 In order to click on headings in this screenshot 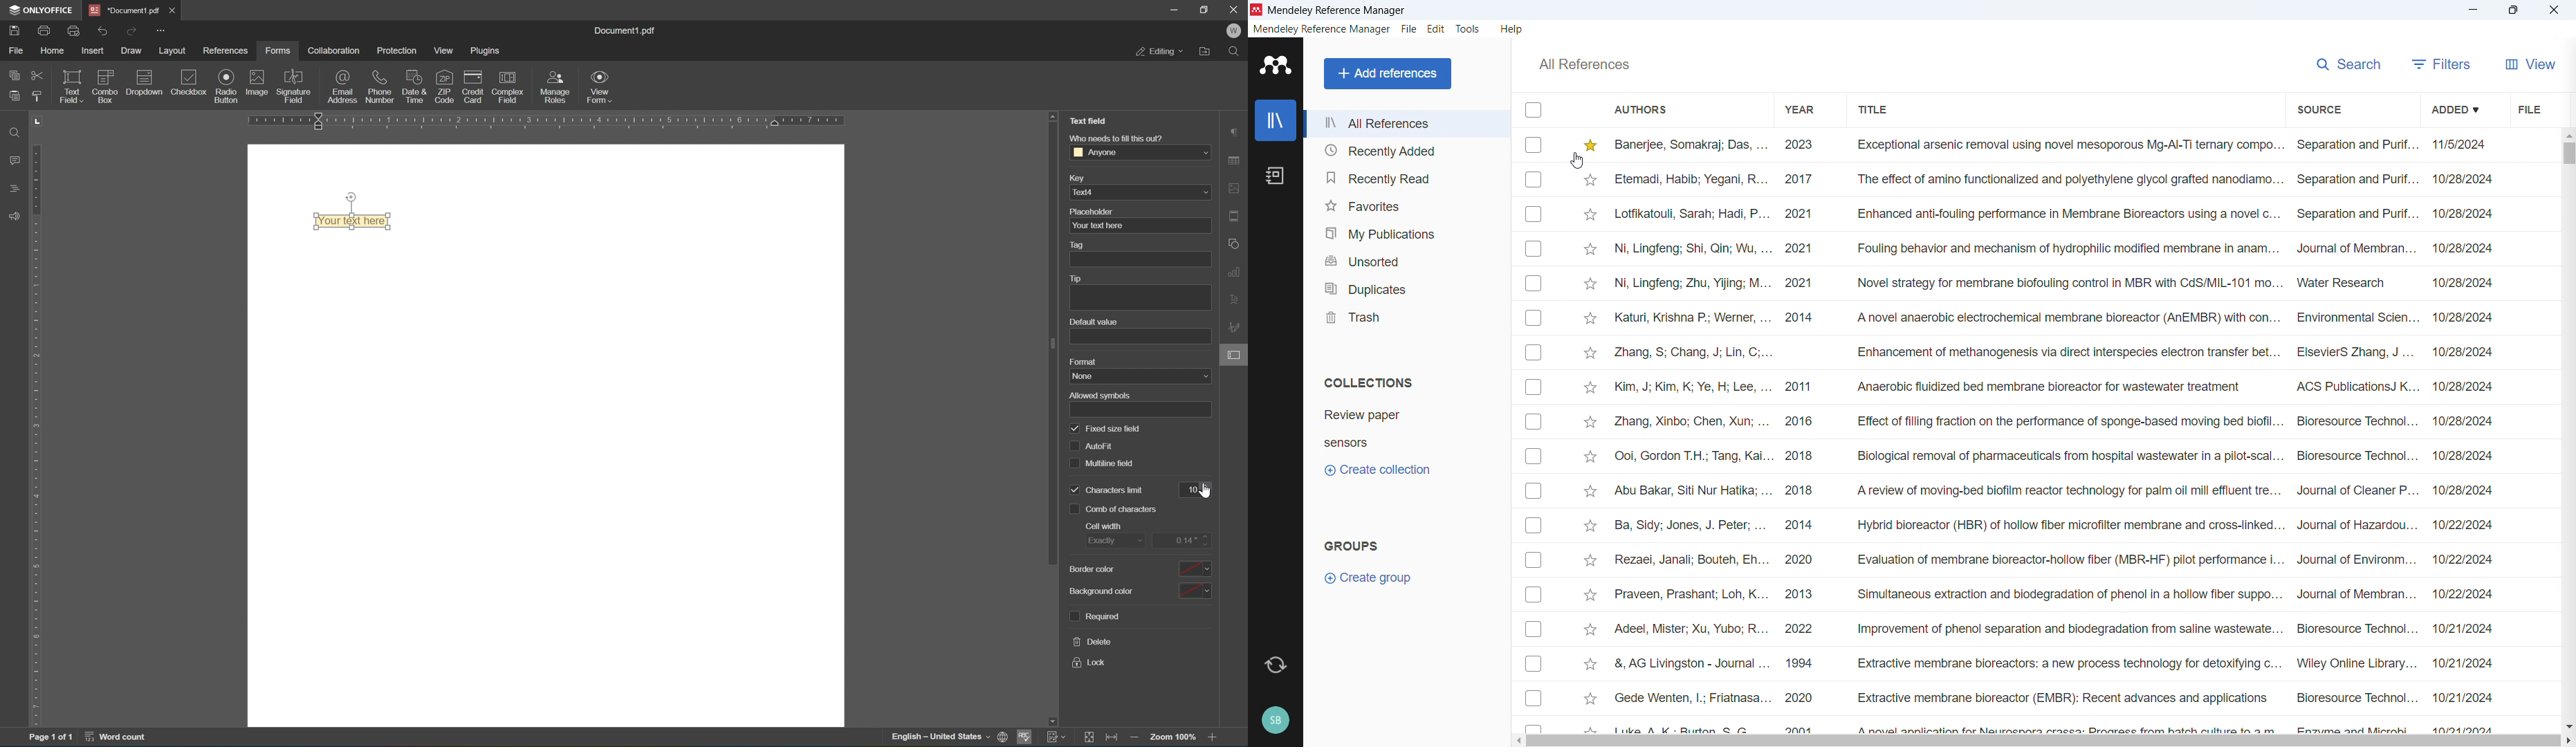, I will do `click(15, 192)`.